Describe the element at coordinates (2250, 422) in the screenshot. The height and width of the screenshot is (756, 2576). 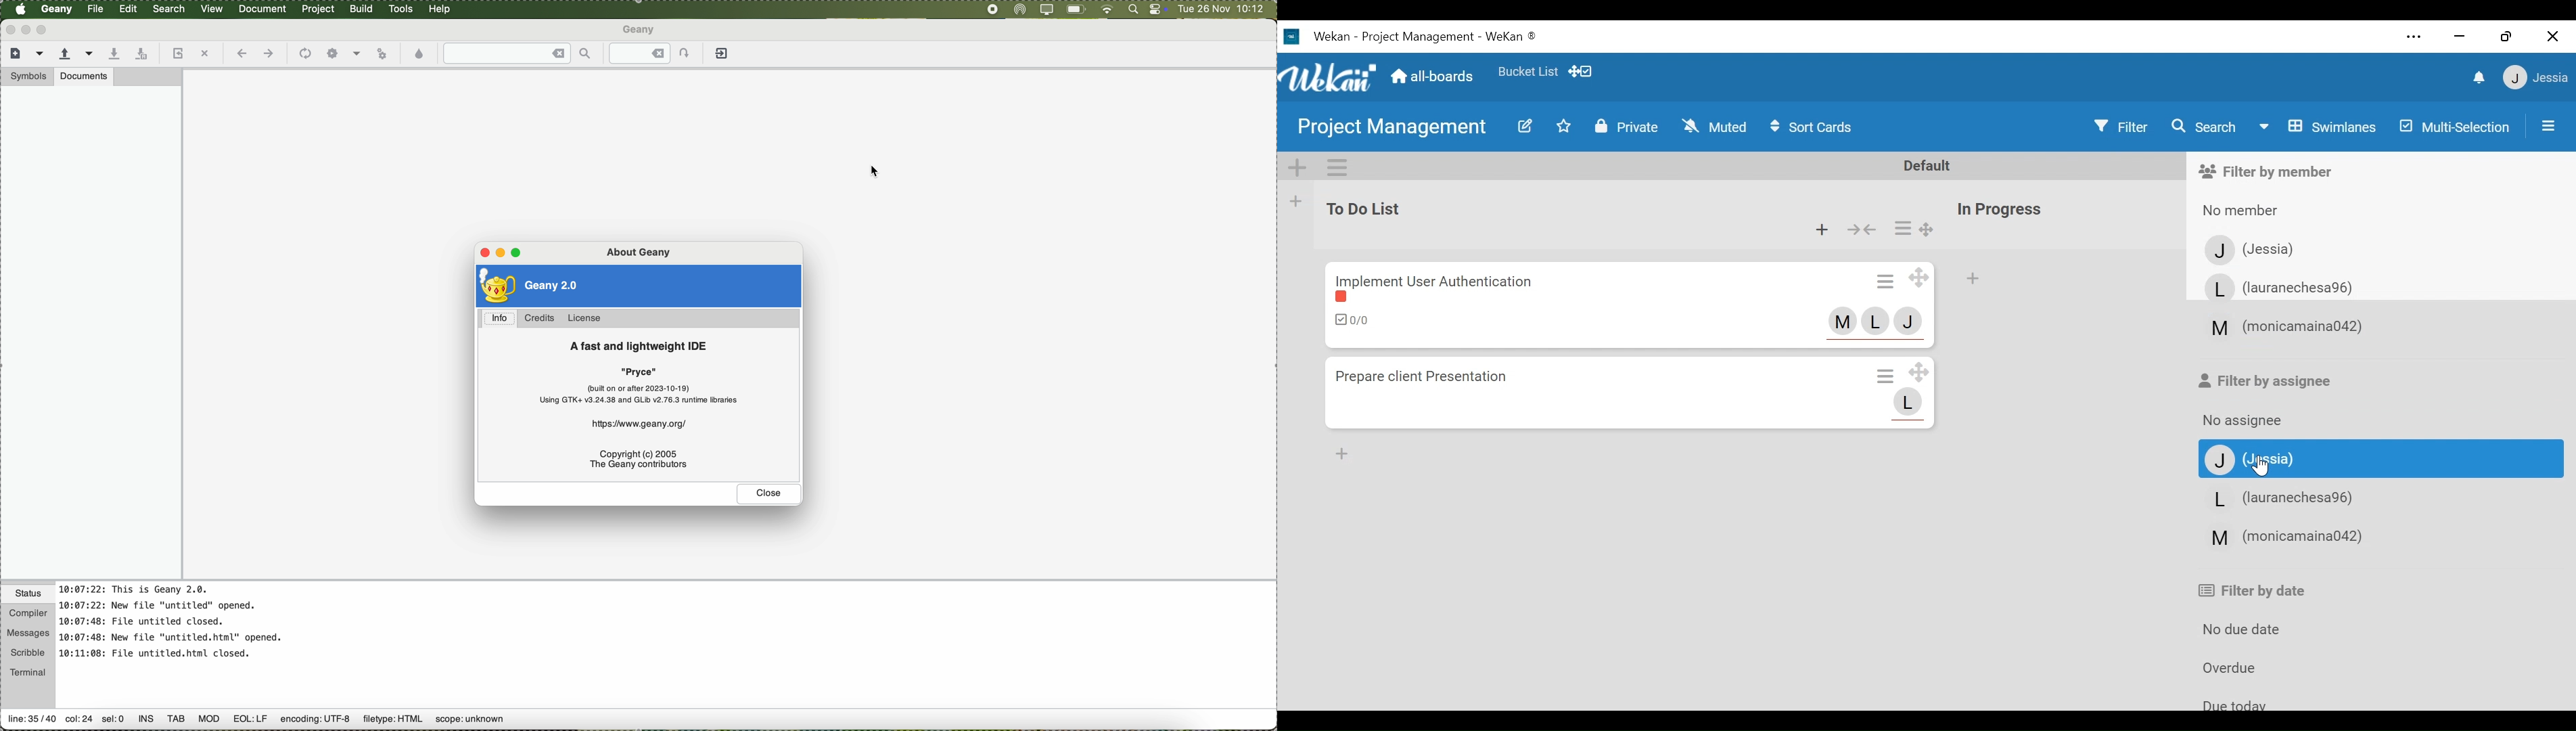
I see `No assignee` at that location.